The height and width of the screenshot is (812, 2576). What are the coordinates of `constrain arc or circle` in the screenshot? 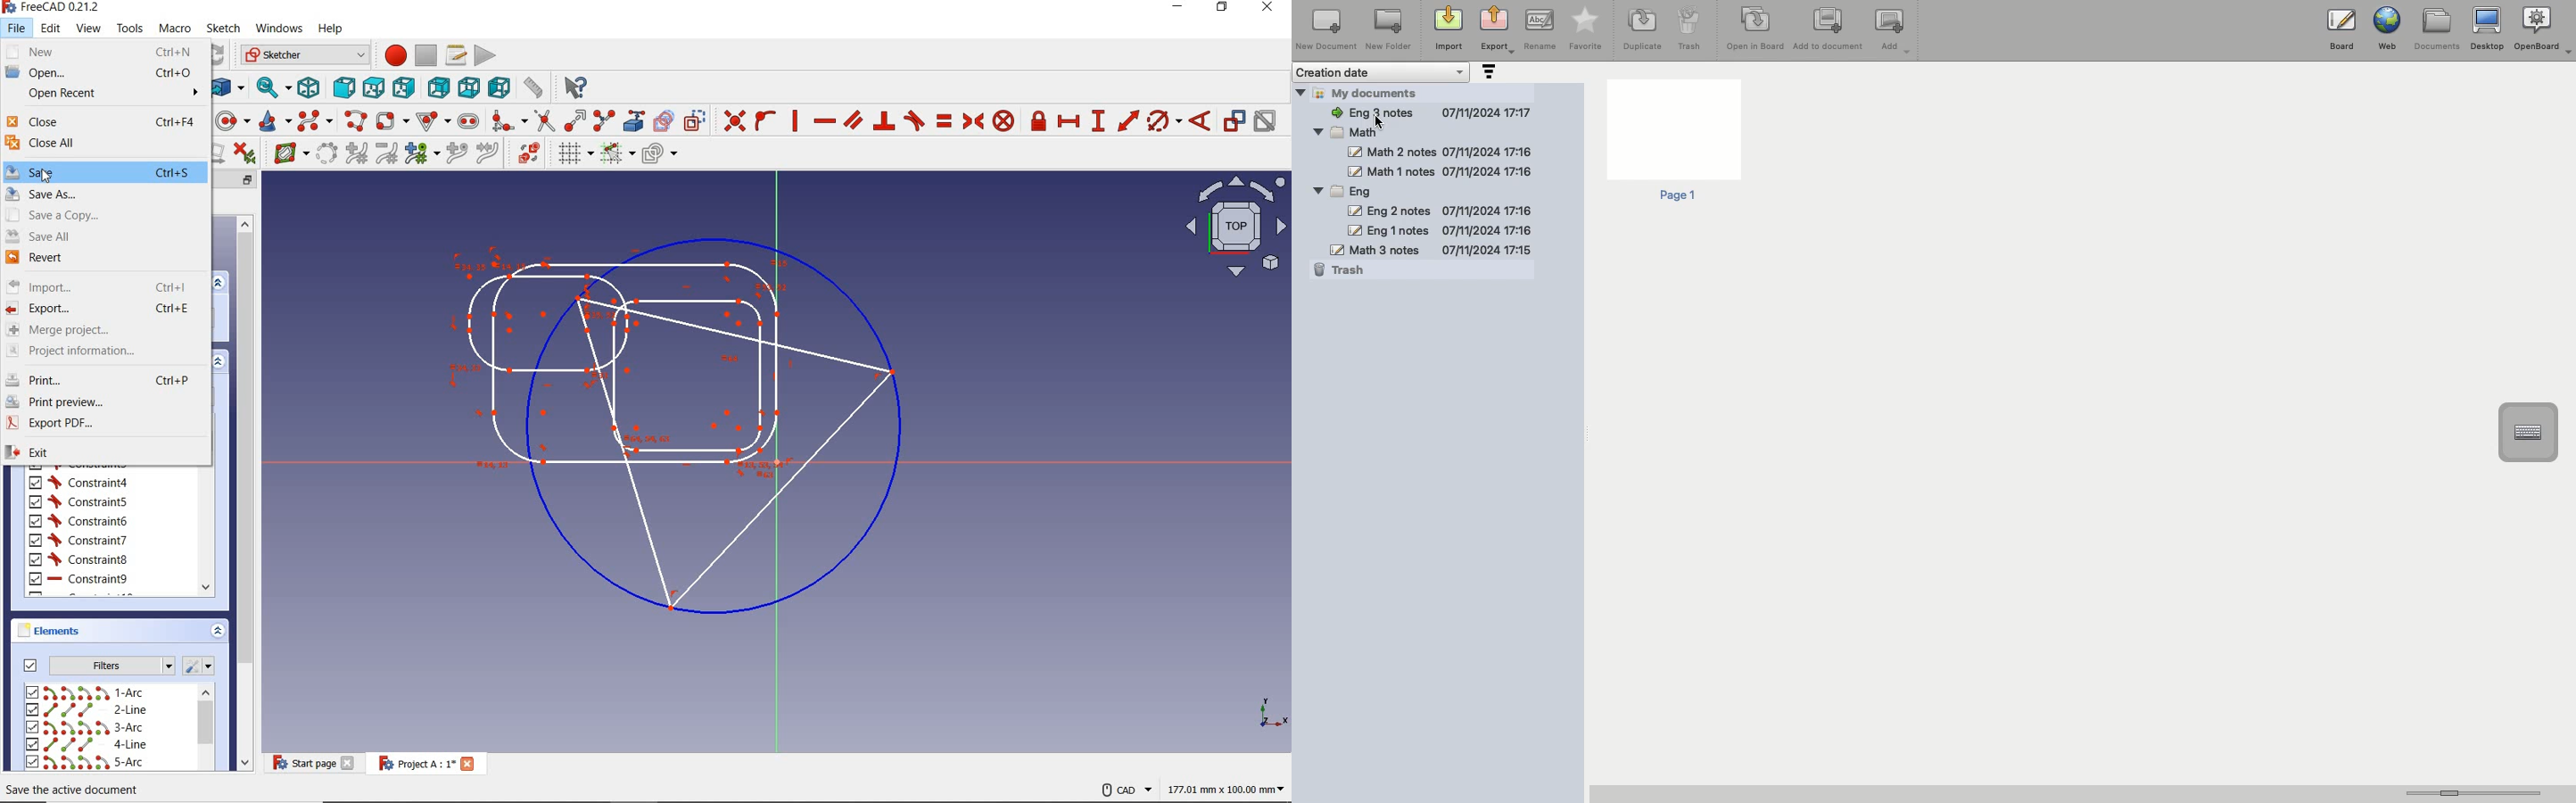 It's located at (1163, 123).